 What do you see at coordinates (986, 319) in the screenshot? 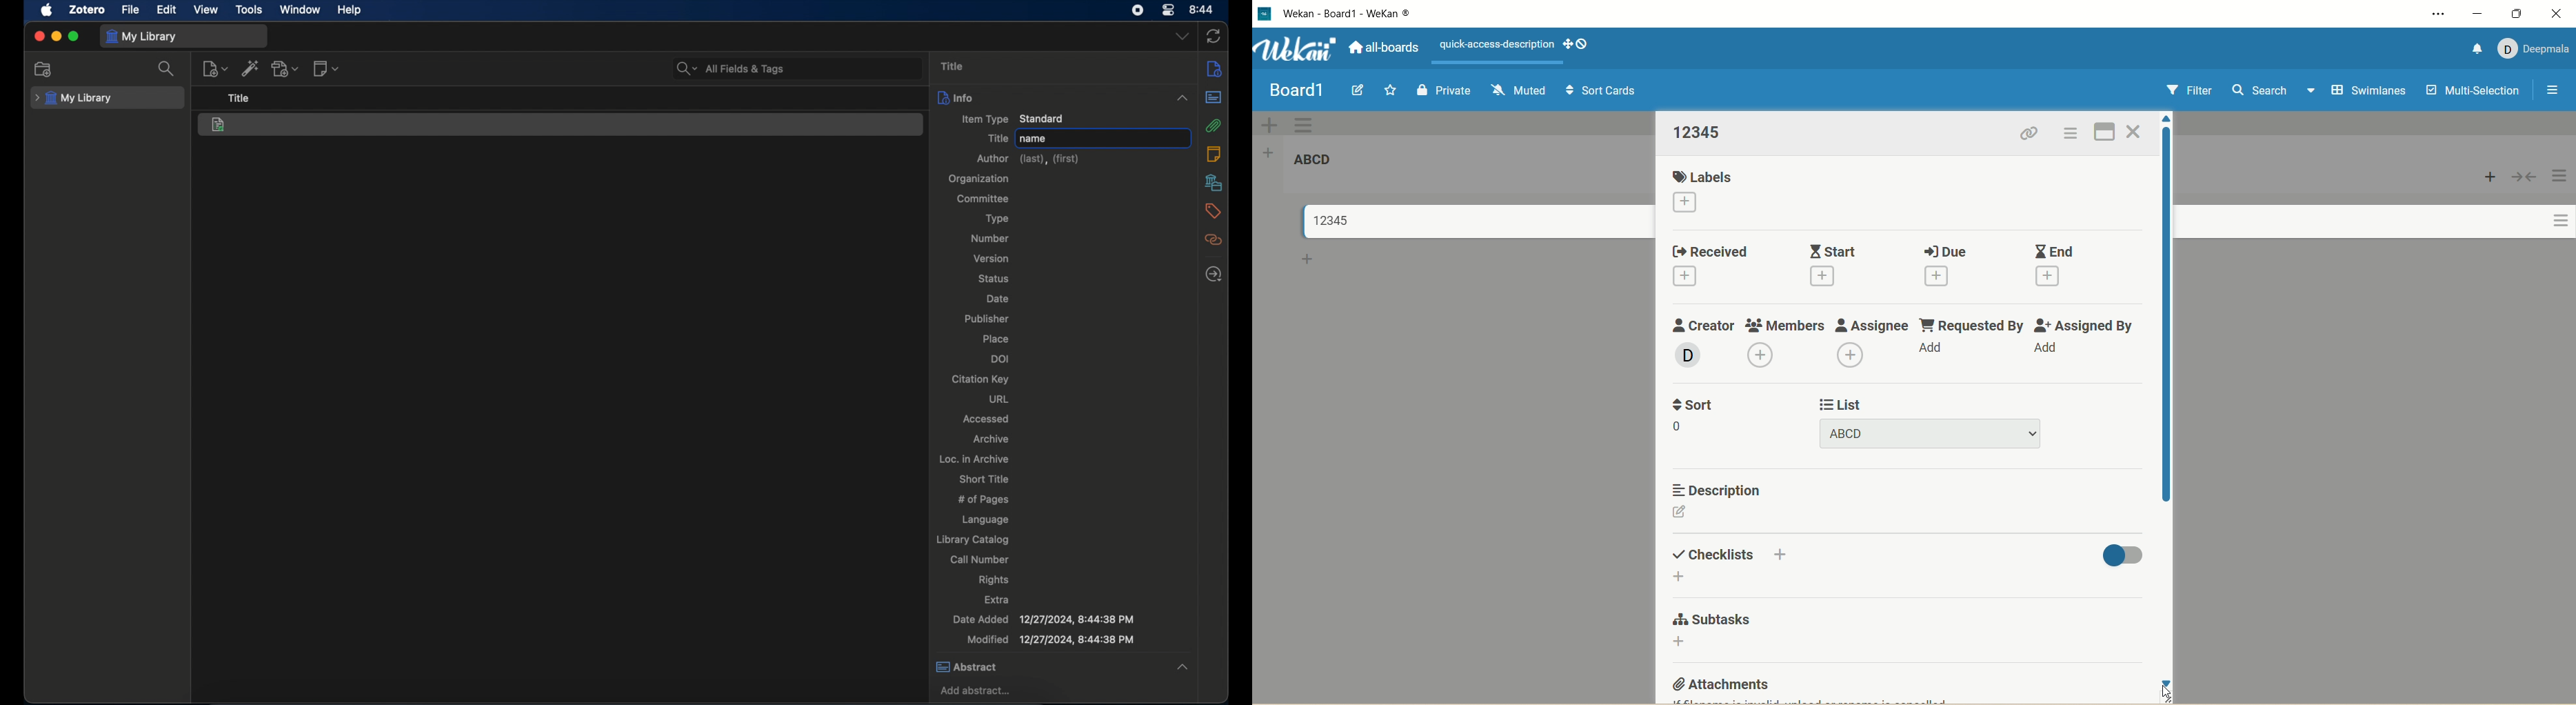
I see `publisher` at bounding box center [986, 319].